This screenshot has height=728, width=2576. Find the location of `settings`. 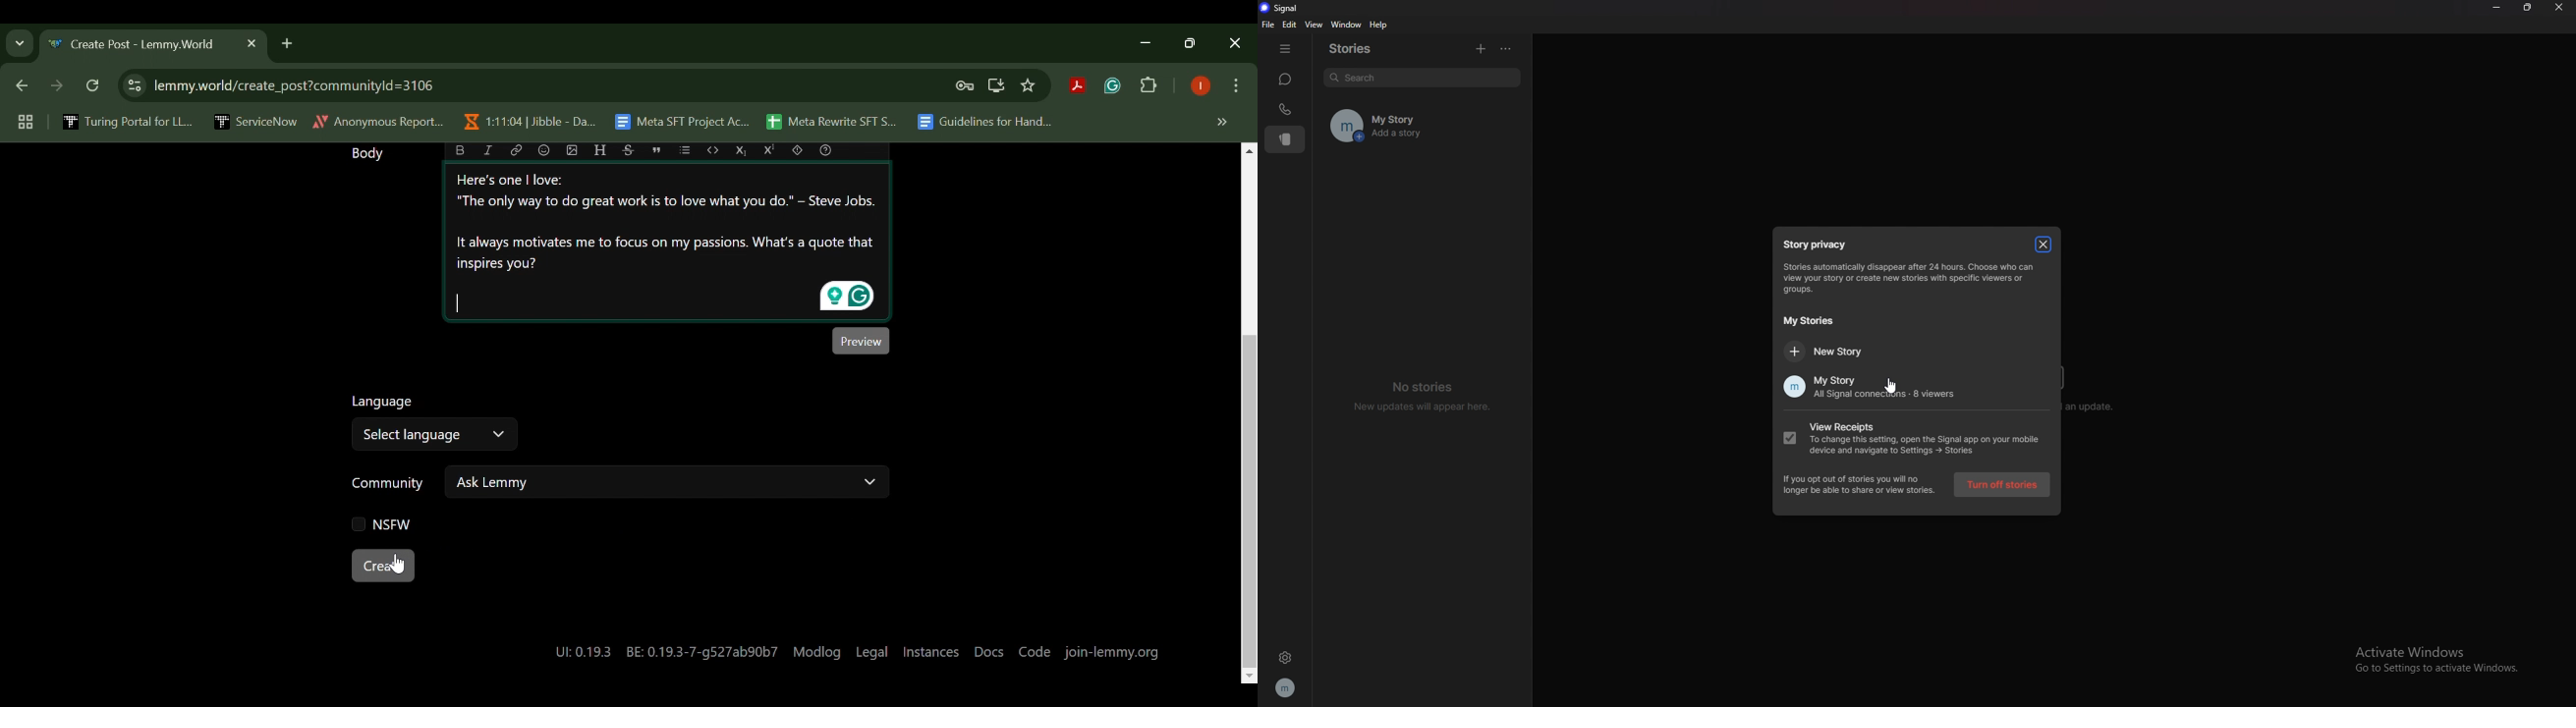

settings is located at coordinates (1285, 658).